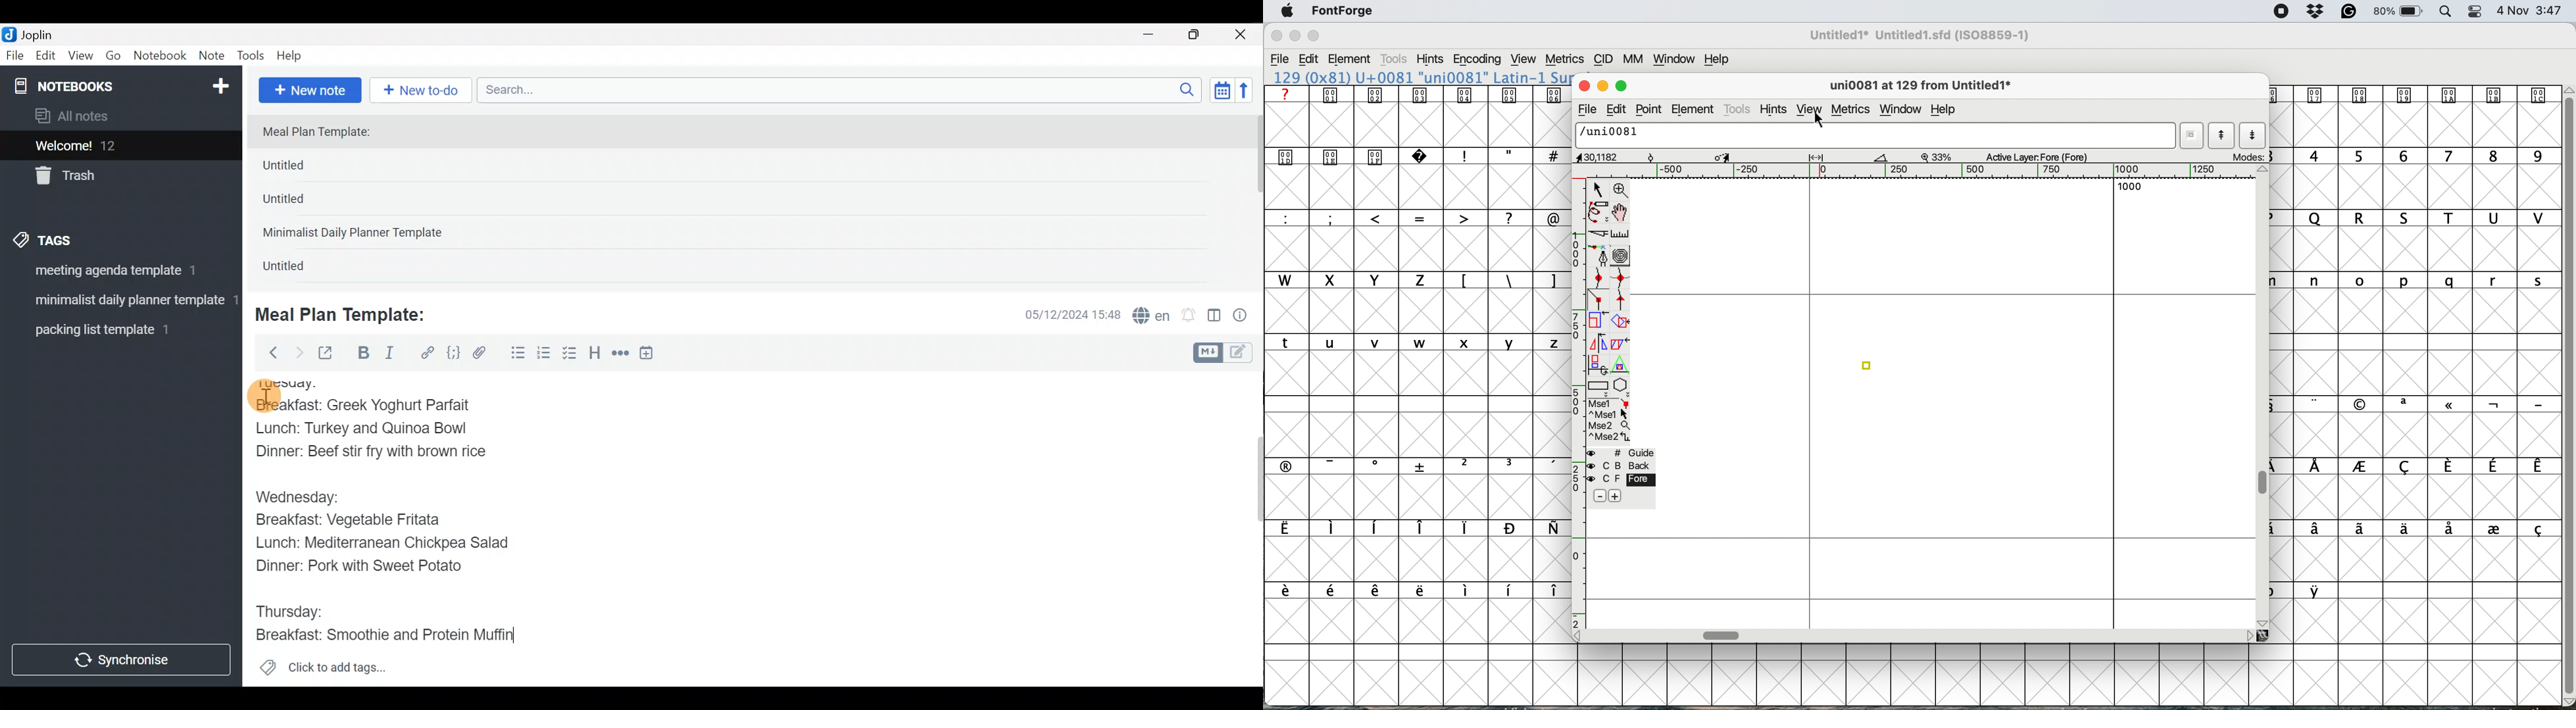 The width and height of the screenshot is (2576, 728). Describe the element at coordinates (1920, 35) in the screenshot. I see `Untitled1* Untitled1.sfd (ISO8859-1)` at that location.